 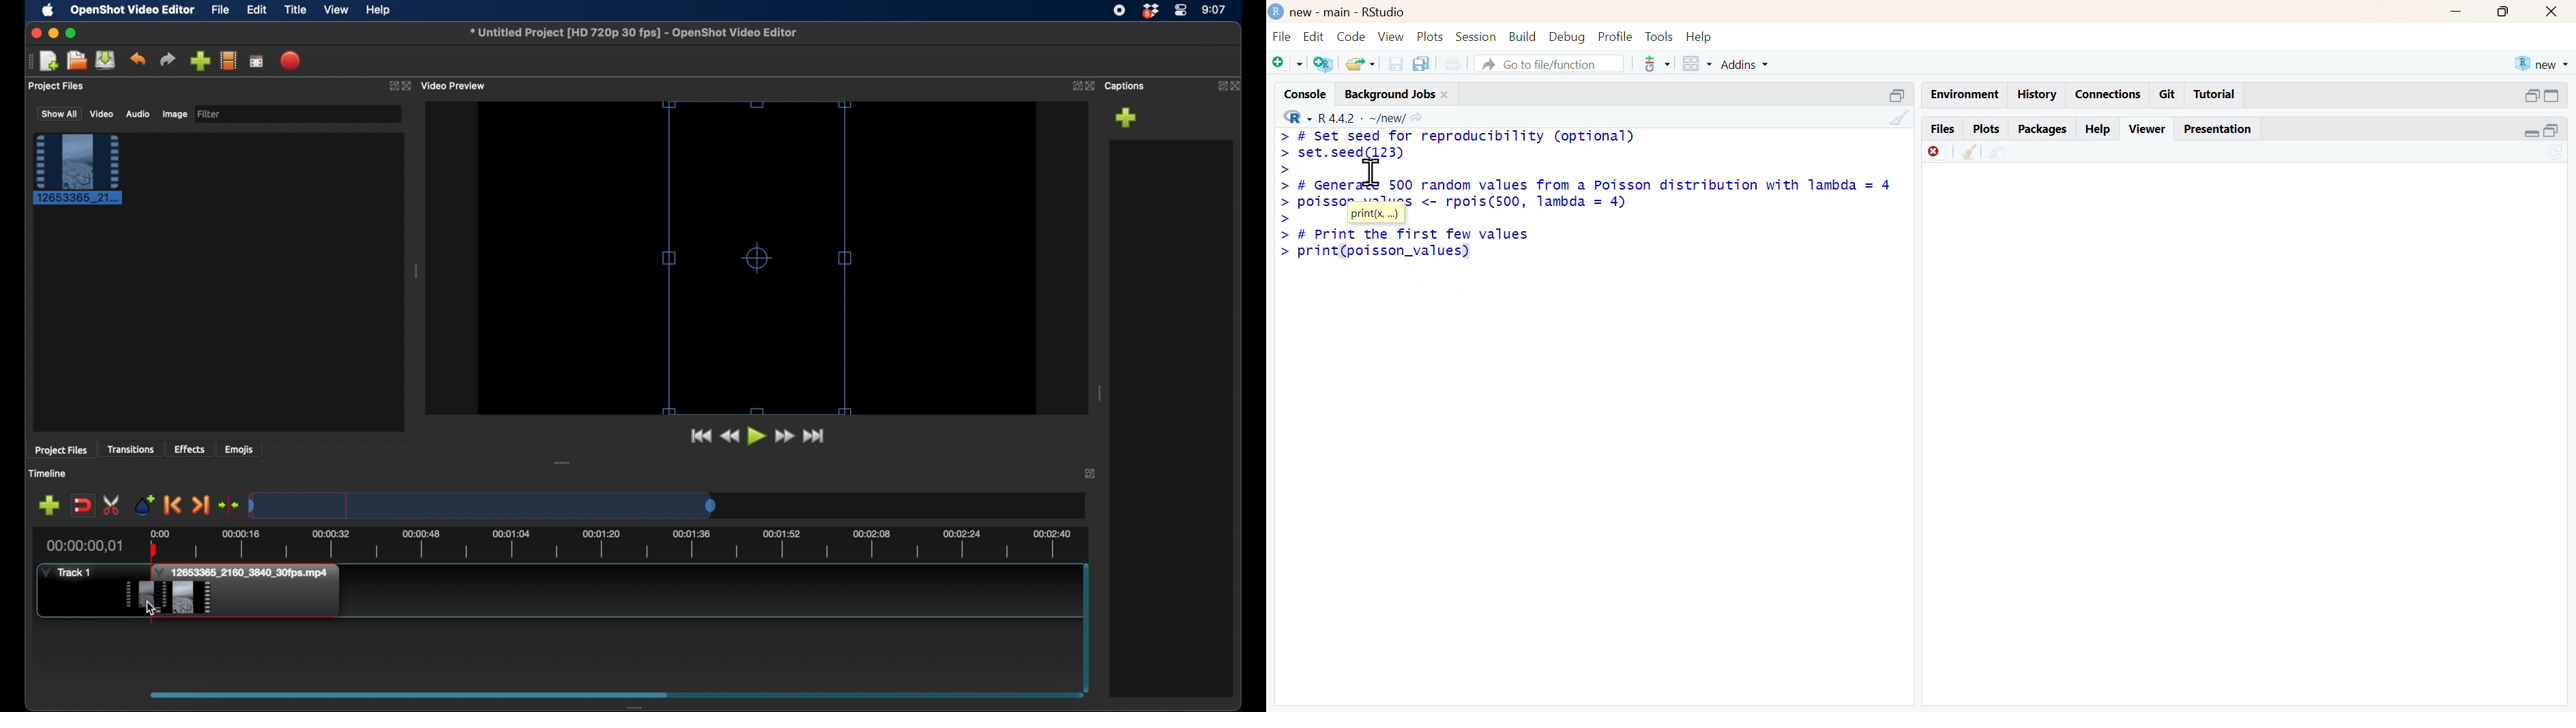 What do you see at coordinates (1446, 95) in the screenshot?
I see `close` at bounding box center [1446, 95].